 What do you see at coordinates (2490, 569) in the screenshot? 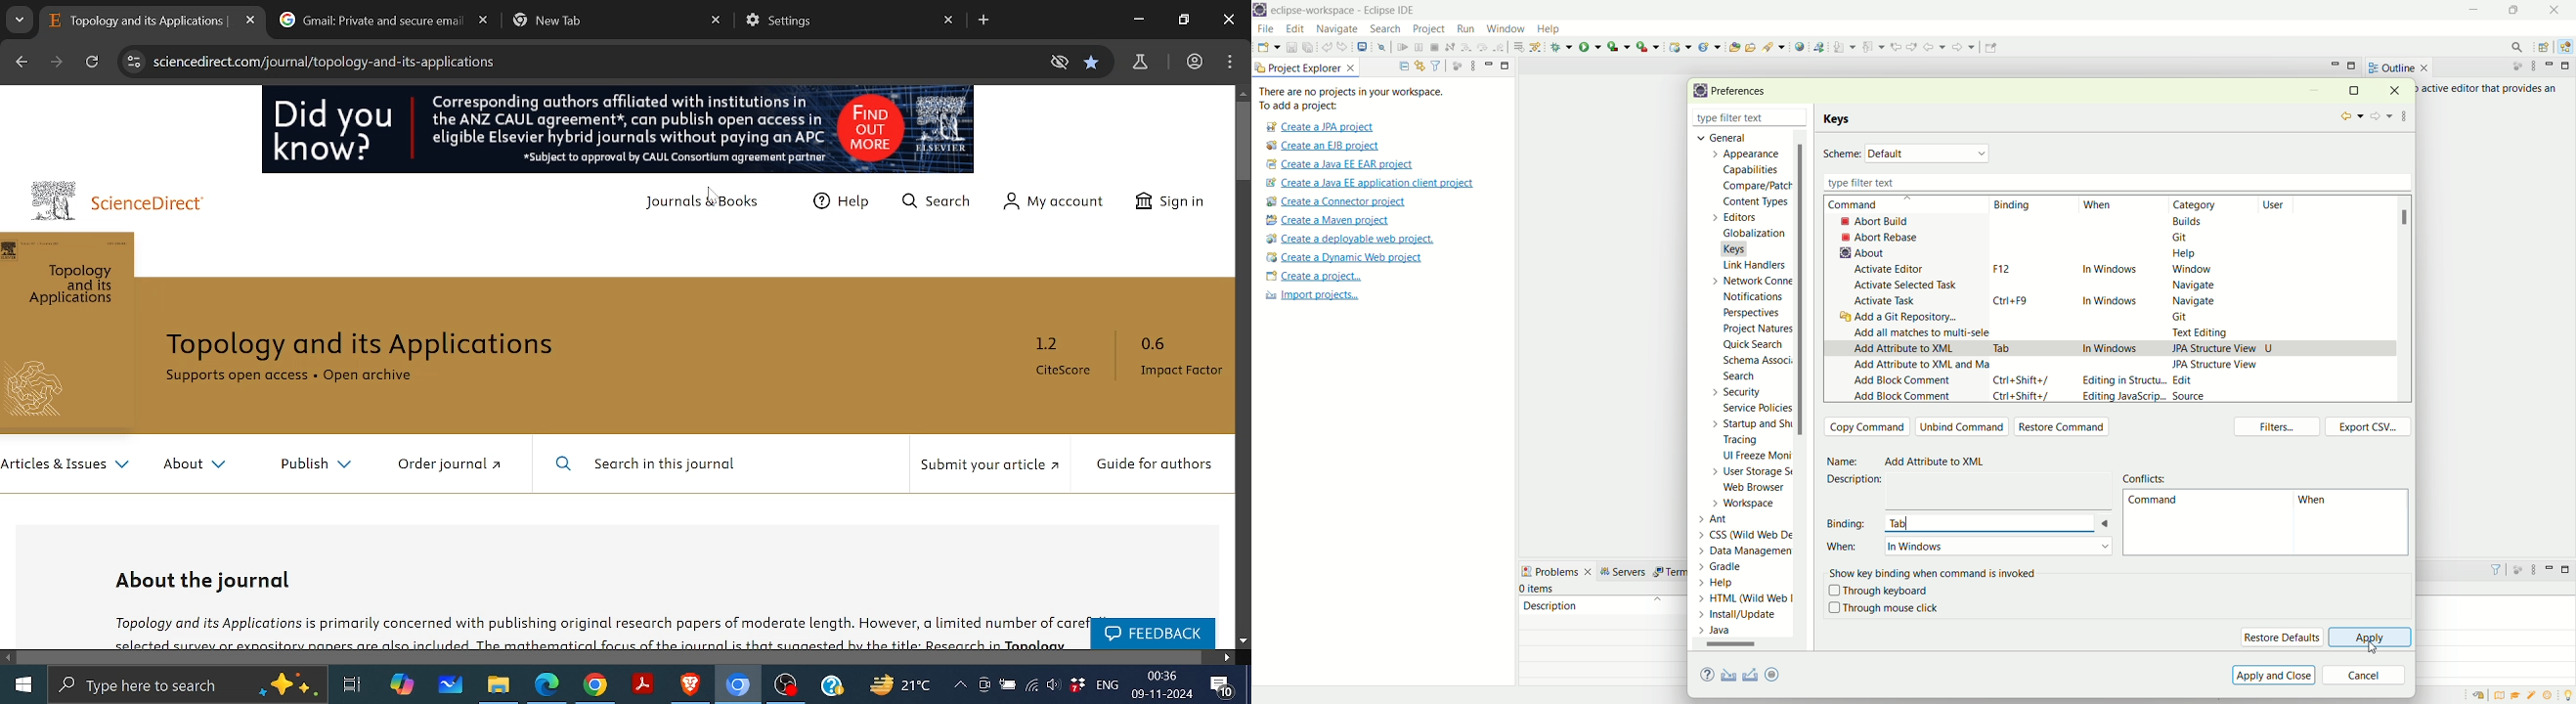
I see `filter` at bounding box center [2490, 569].